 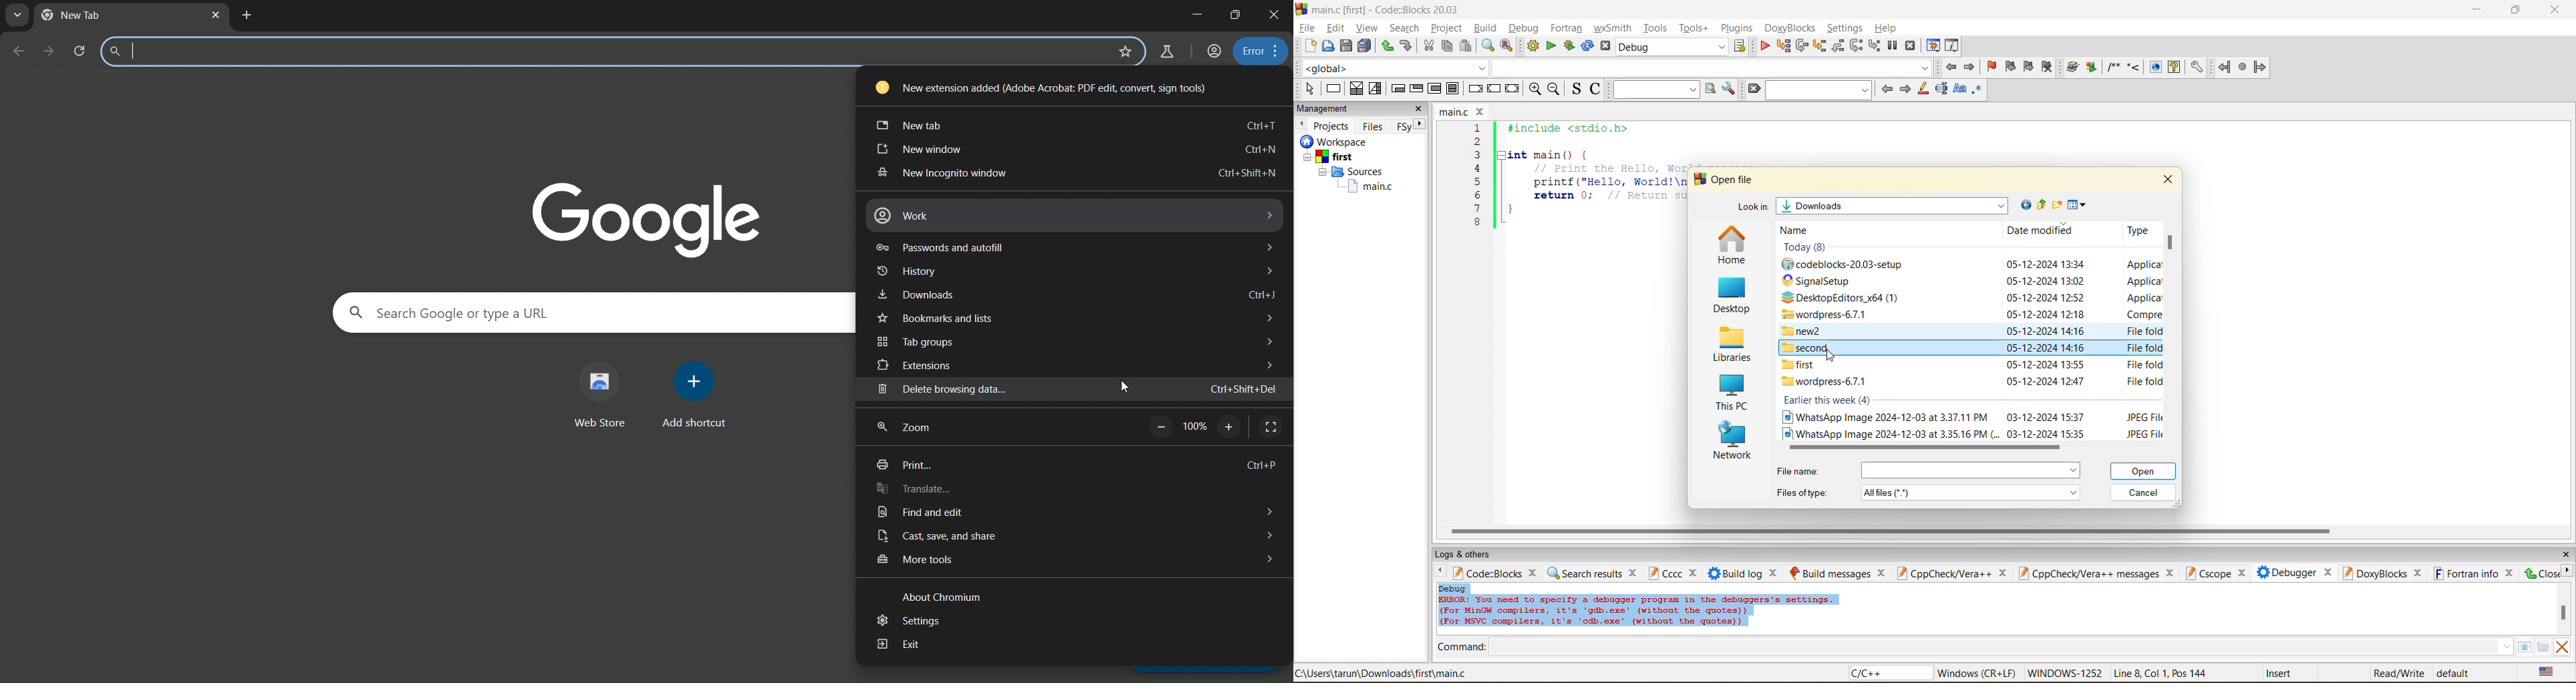 What do you see at coordinates (1473, 88) in the screenshot?
I see `break instruction` at bounding box center [1473, 88].